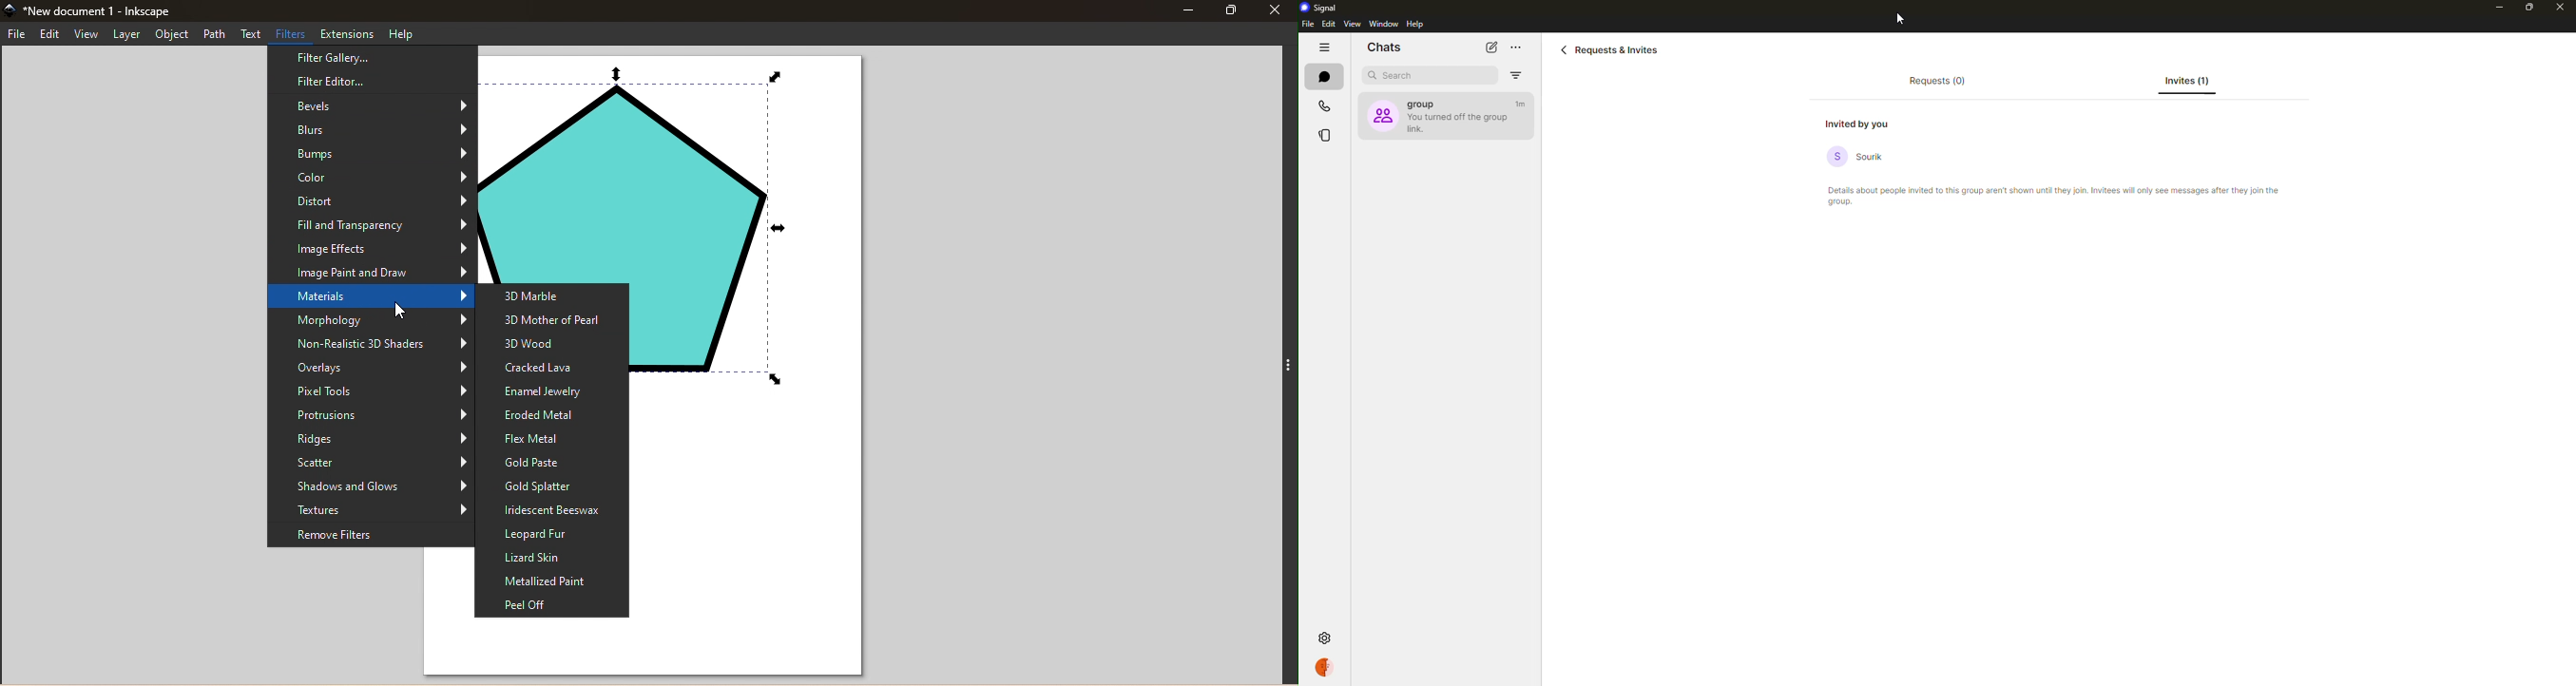  I want to click on help, so click(1414, 25).